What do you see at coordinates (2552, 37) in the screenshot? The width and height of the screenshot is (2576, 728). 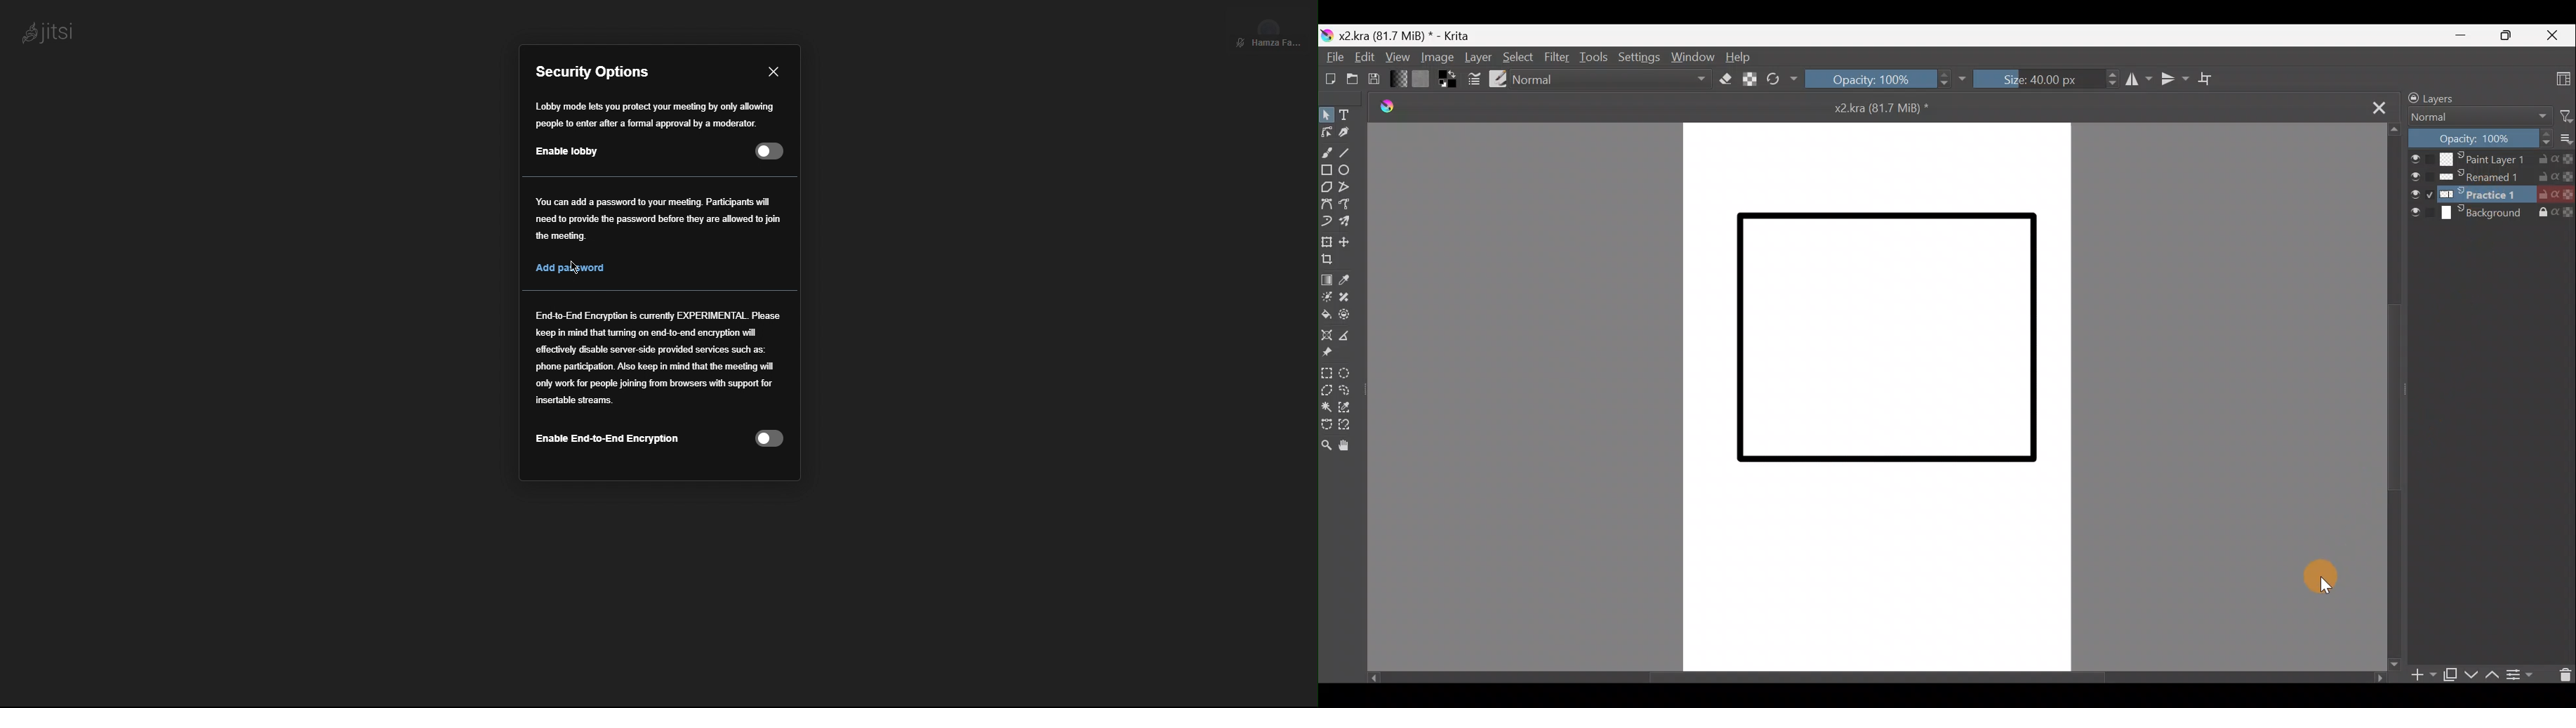 I see `Close` at bounding box center [2552, 37].